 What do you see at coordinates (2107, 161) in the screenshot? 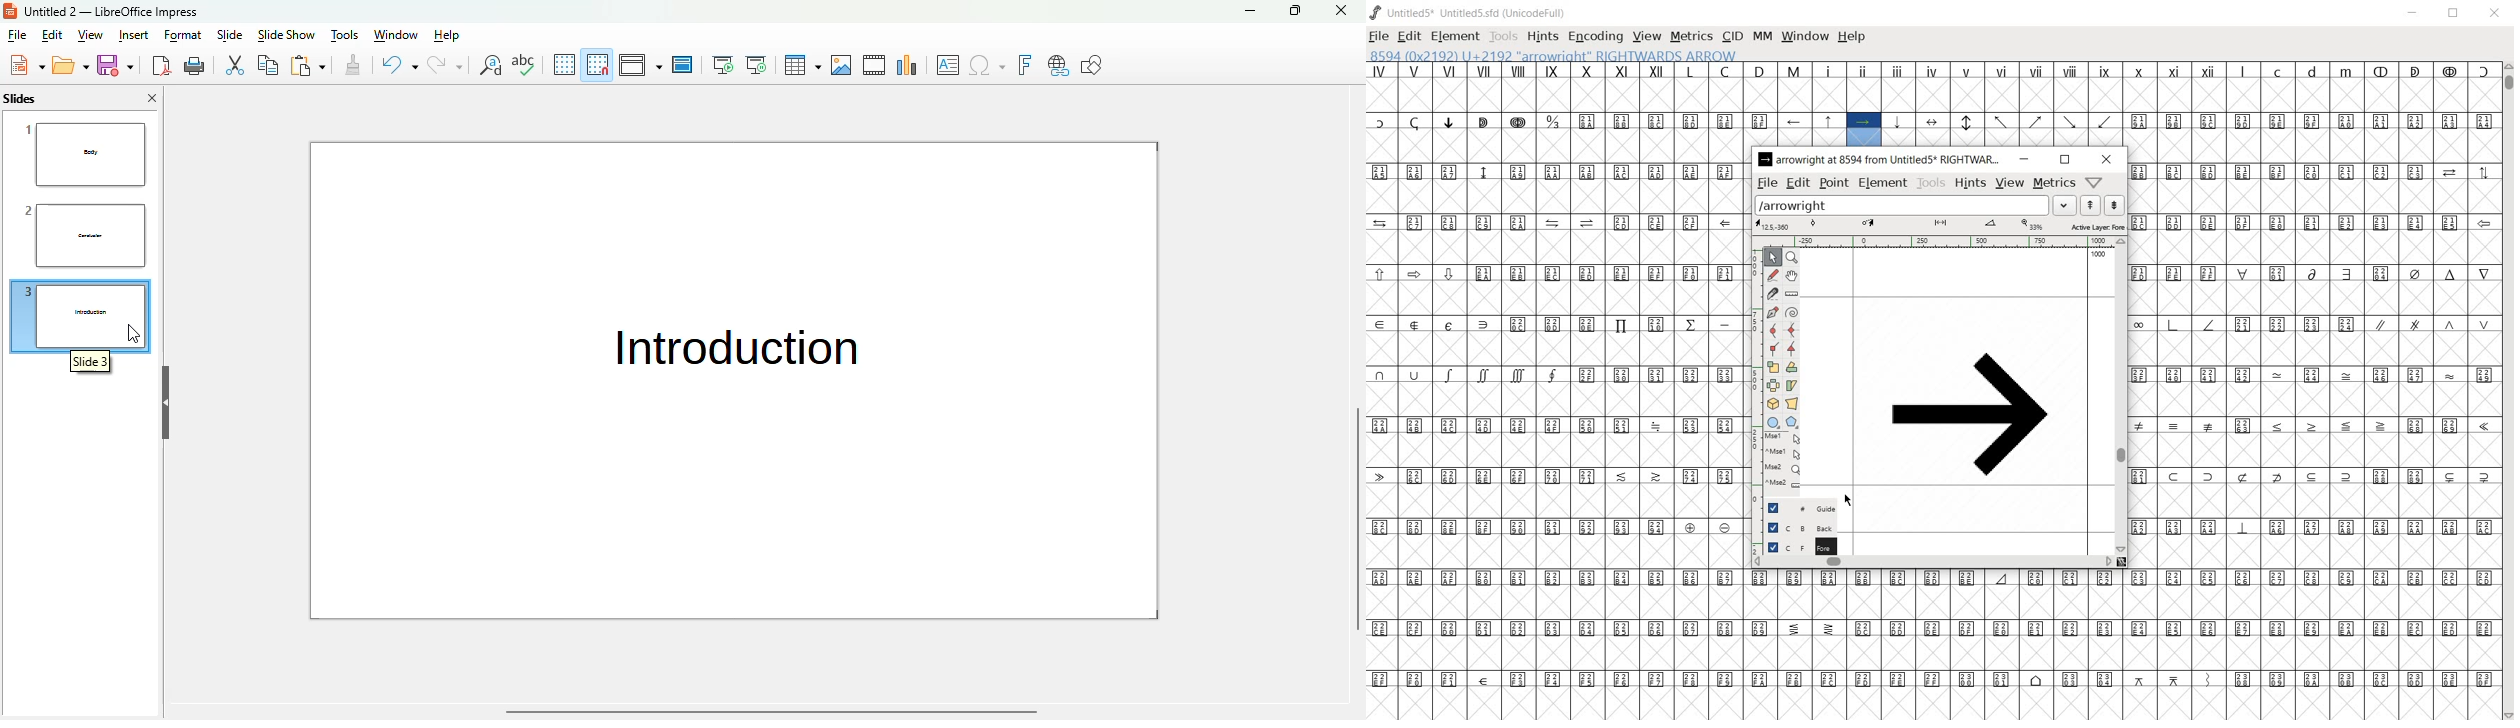
I see `close` at bounding box center [2107, 161].